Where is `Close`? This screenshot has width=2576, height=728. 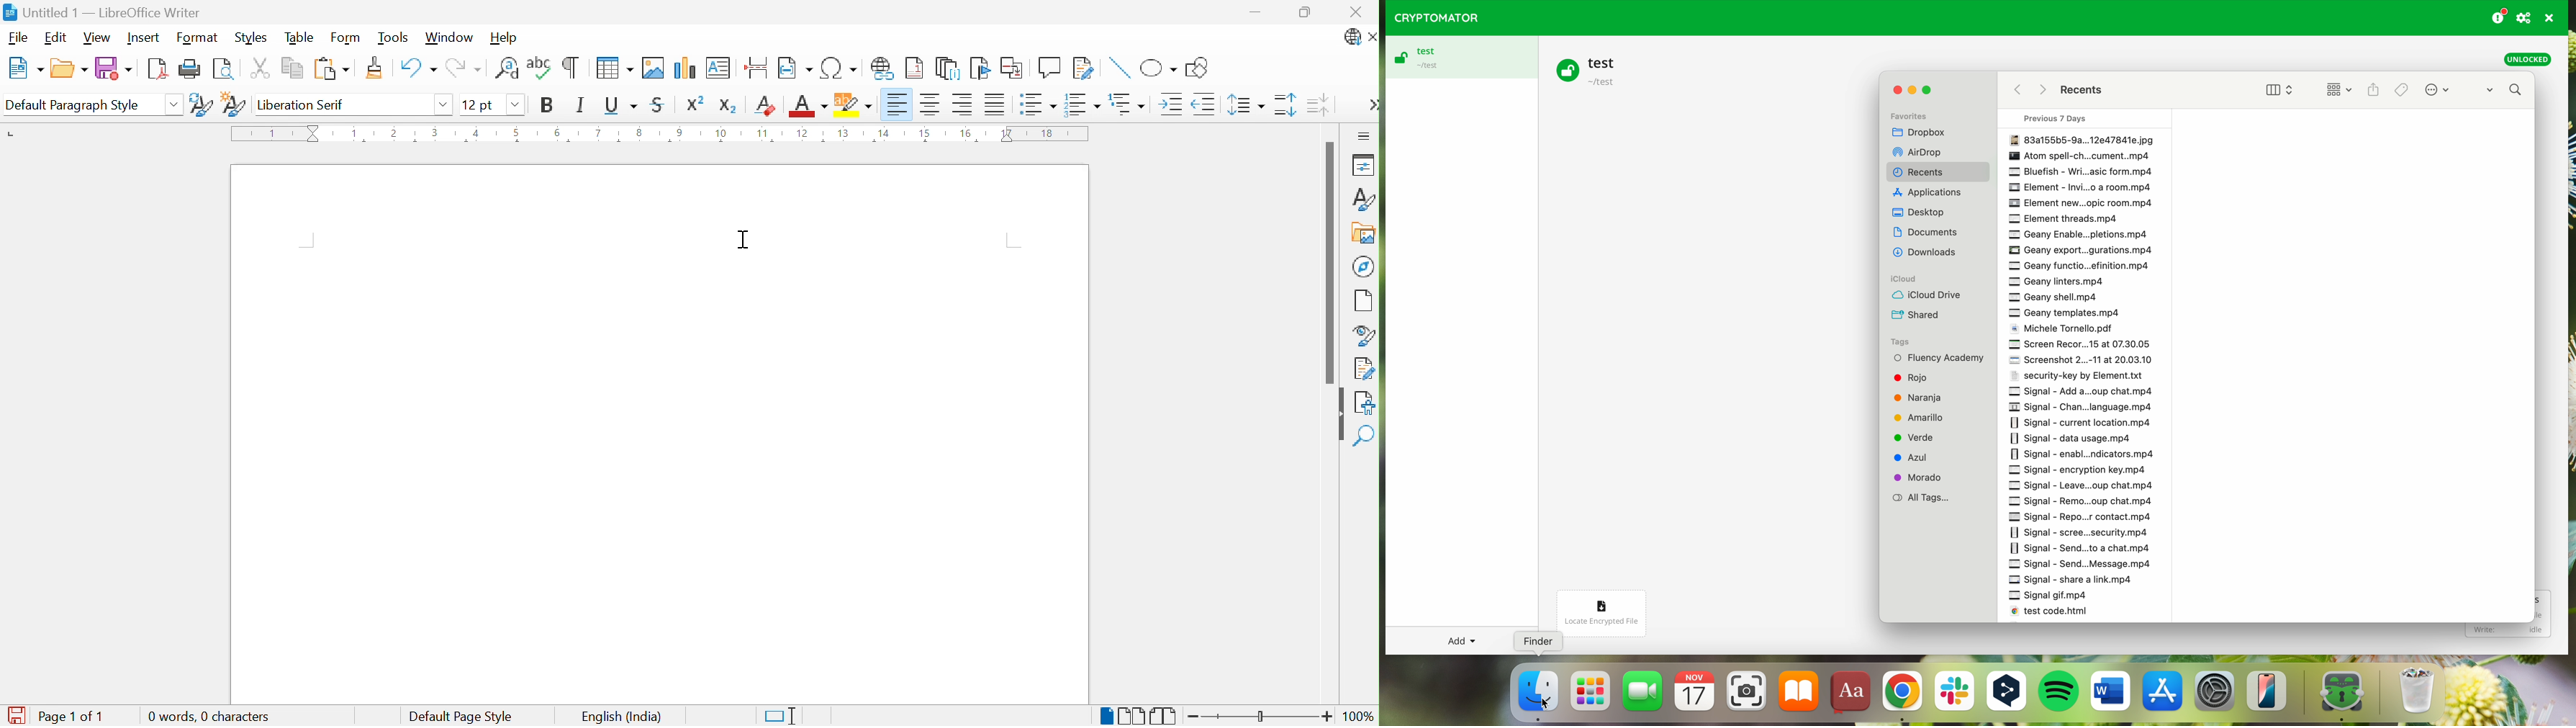
Close is located at coordinates (1370, 37).